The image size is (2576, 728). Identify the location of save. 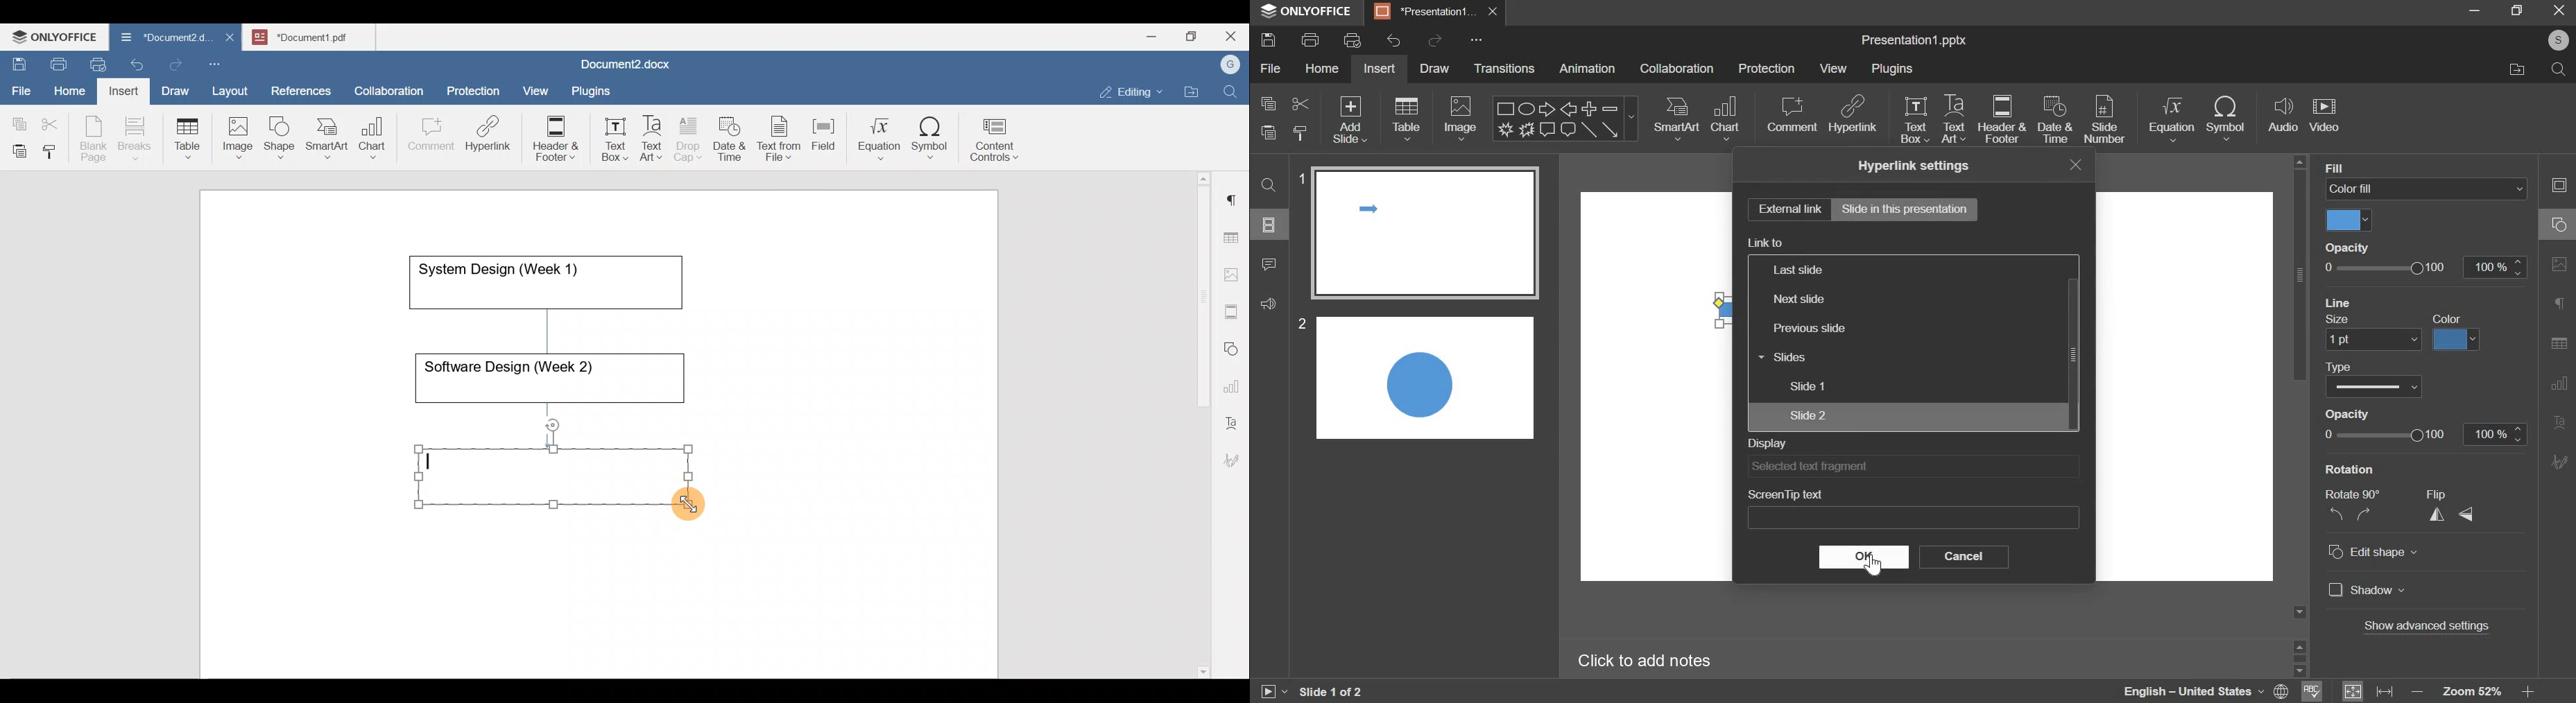
(1269, 40).